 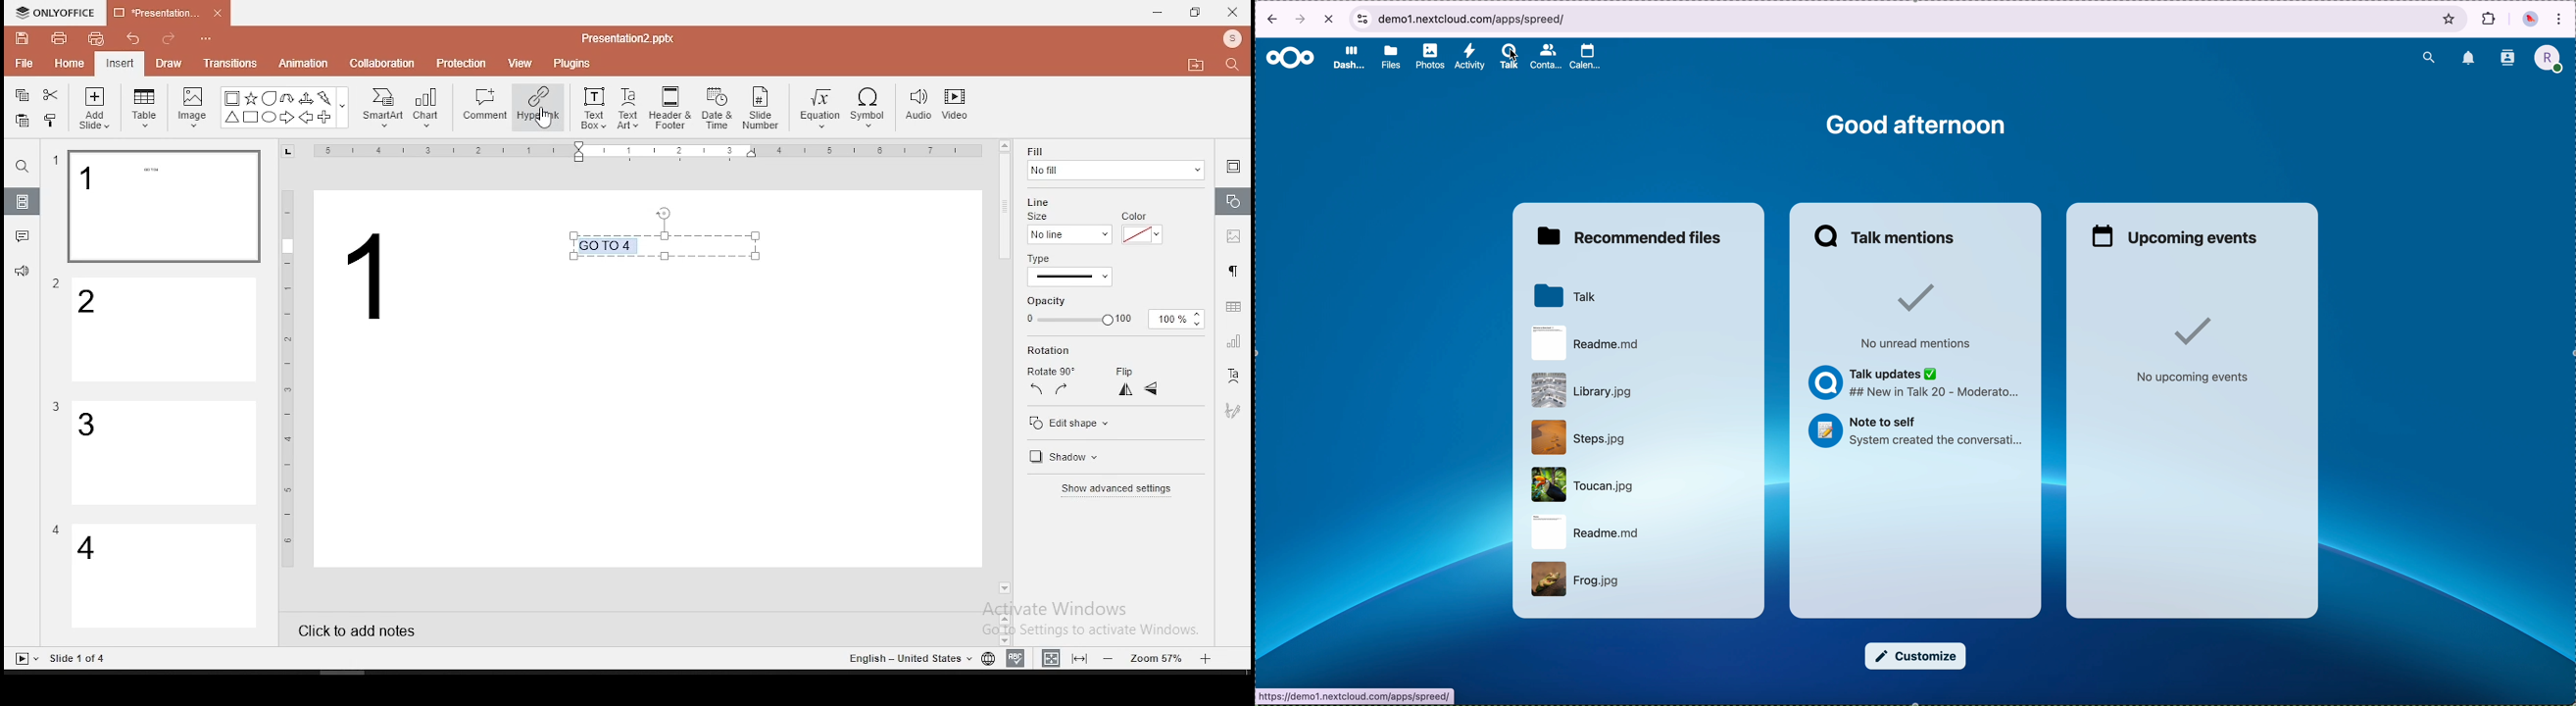 I want to click on Move to folder, so click(x=1199, y=67).